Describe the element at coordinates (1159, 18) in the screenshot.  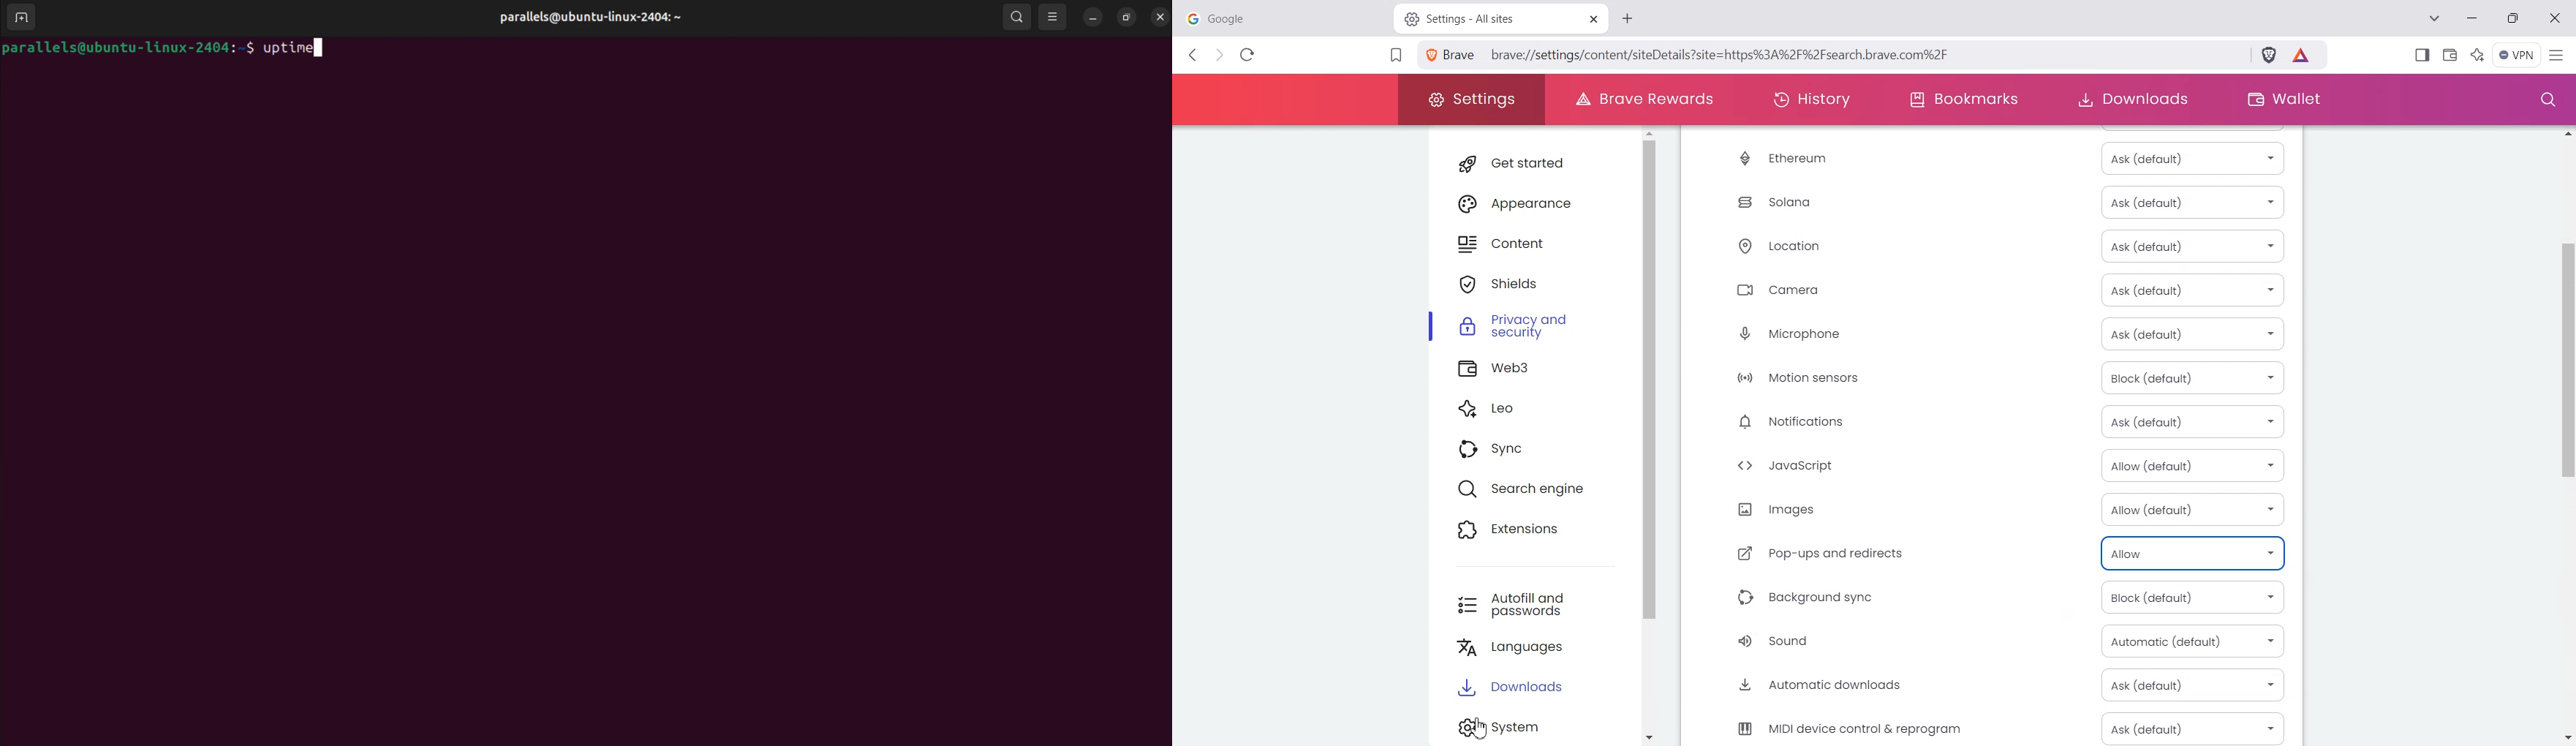
I see `close` at that location.